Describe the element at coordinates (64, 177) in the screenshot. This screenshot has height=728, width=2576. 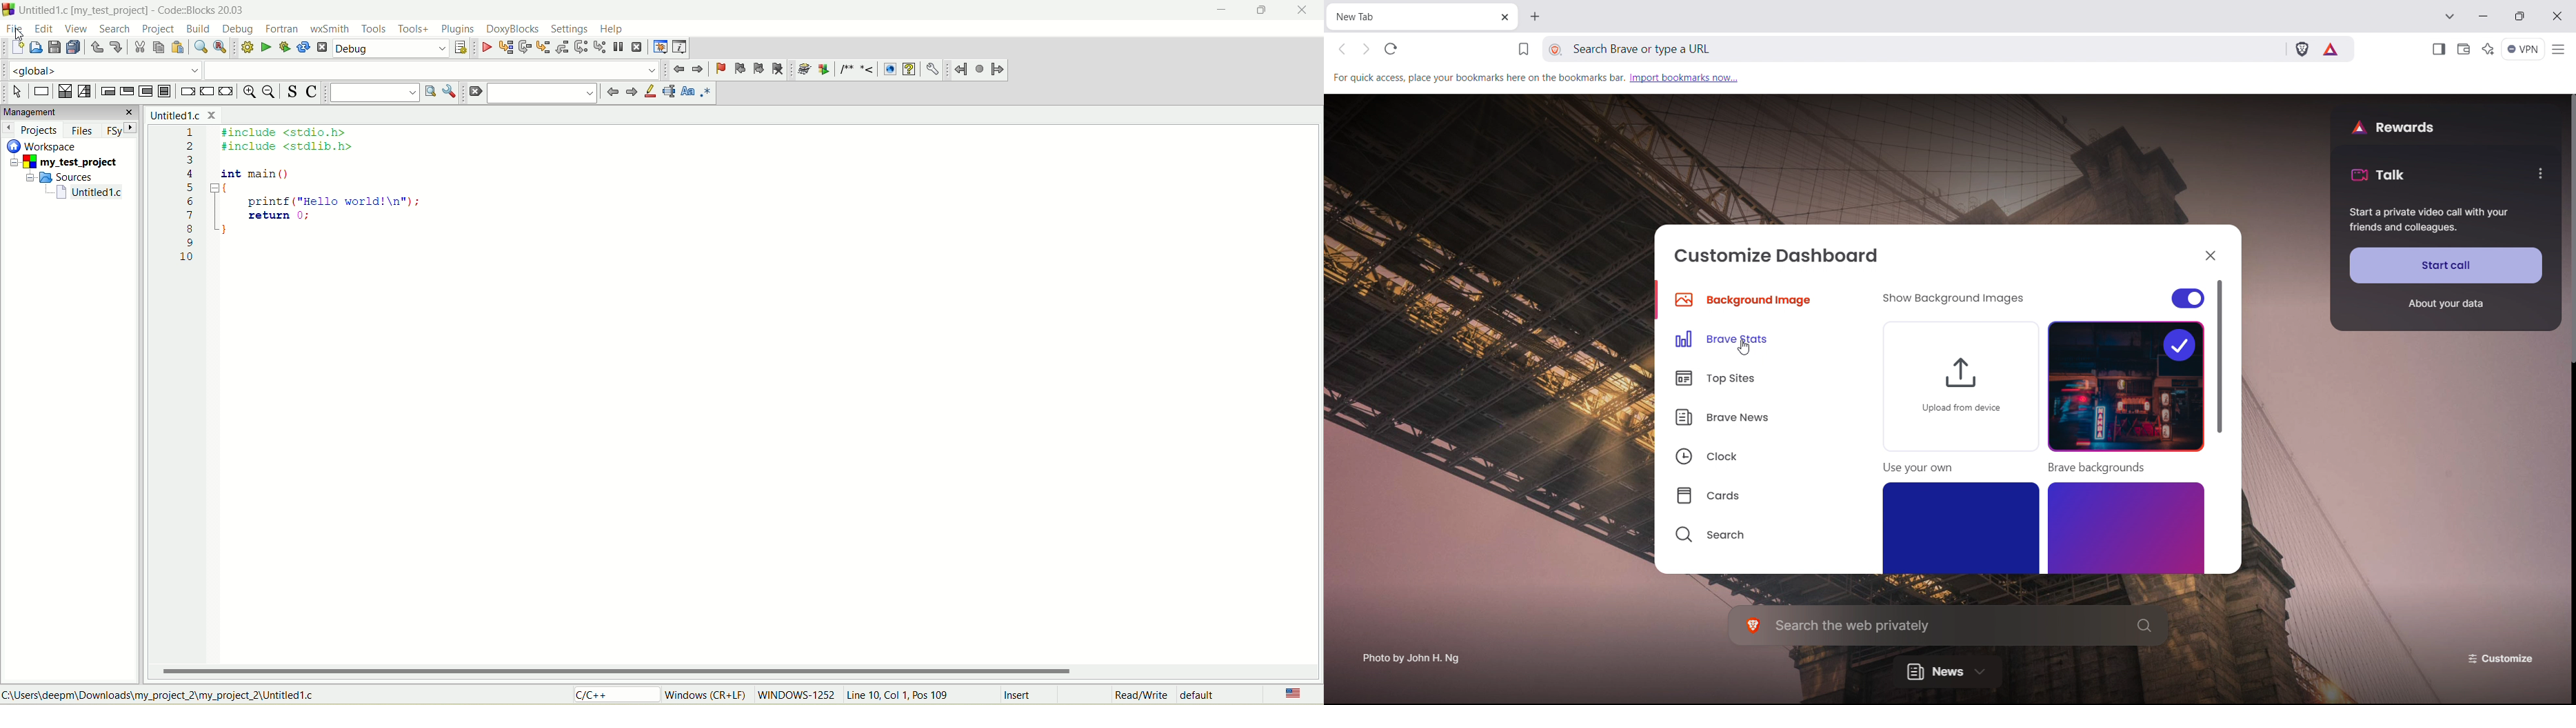
I see `sources` at that location.